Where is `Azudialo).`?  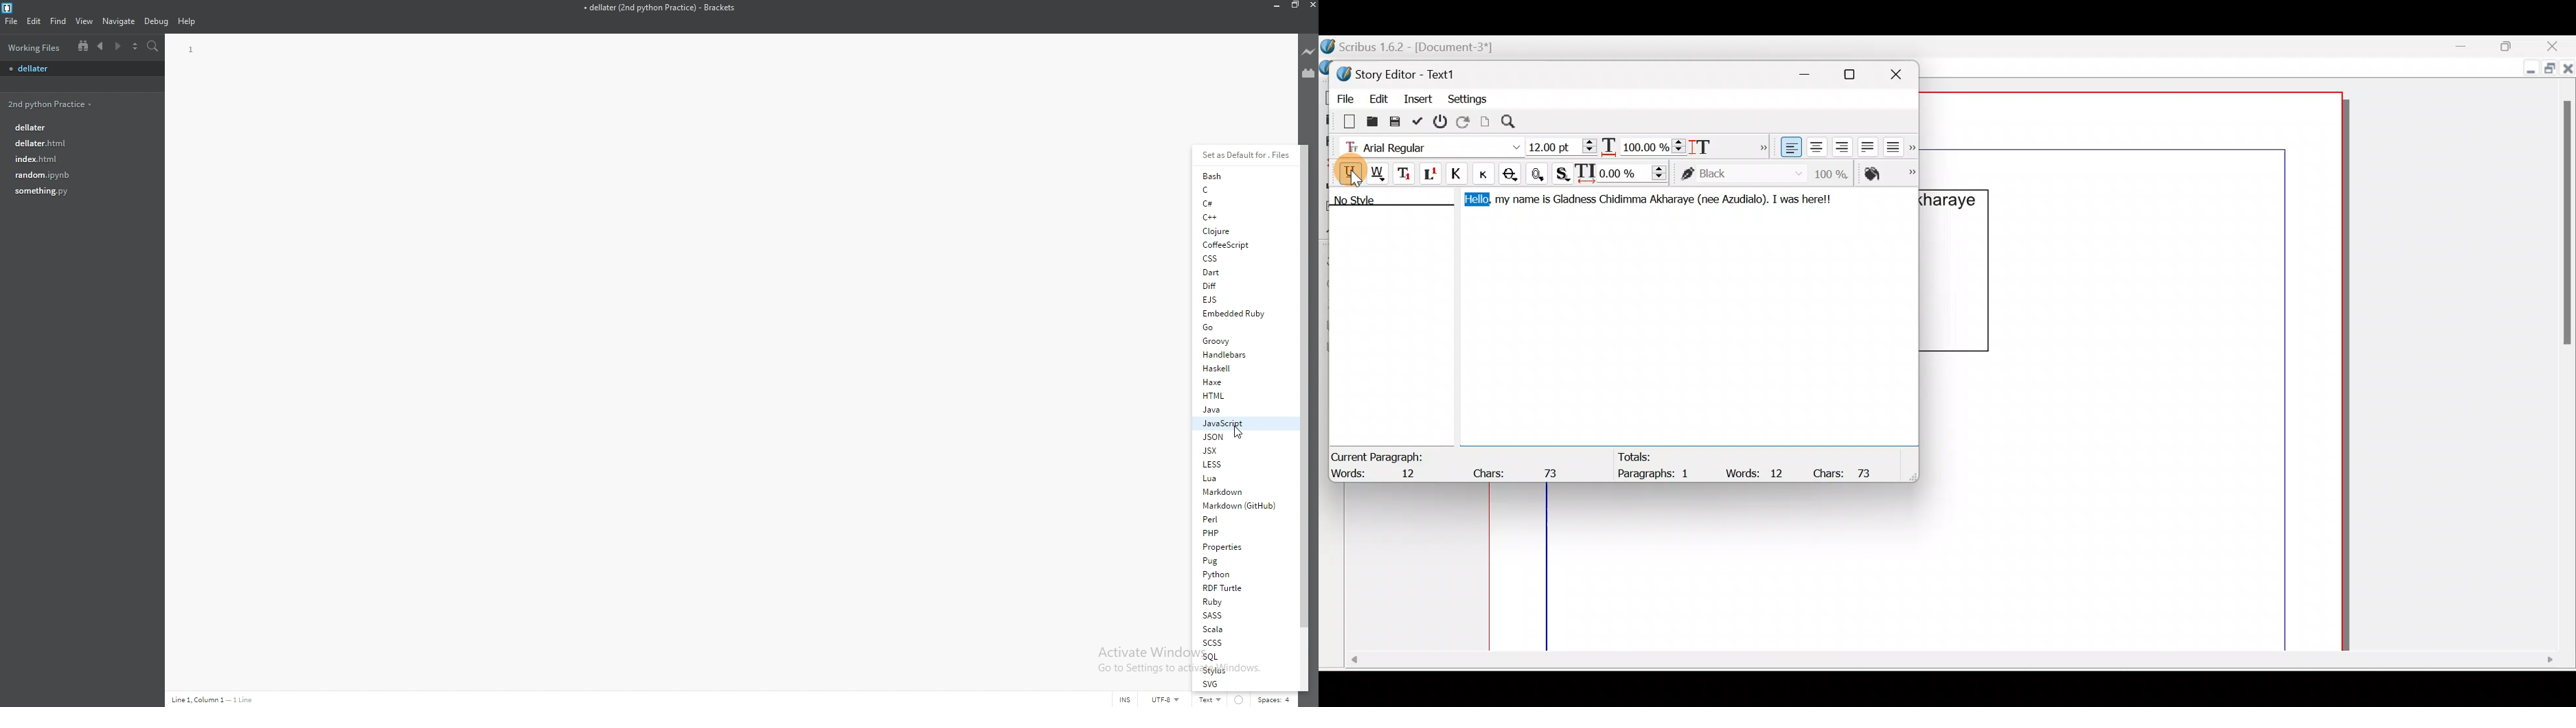
Azudialo). is located at coordinates (1744, 198).